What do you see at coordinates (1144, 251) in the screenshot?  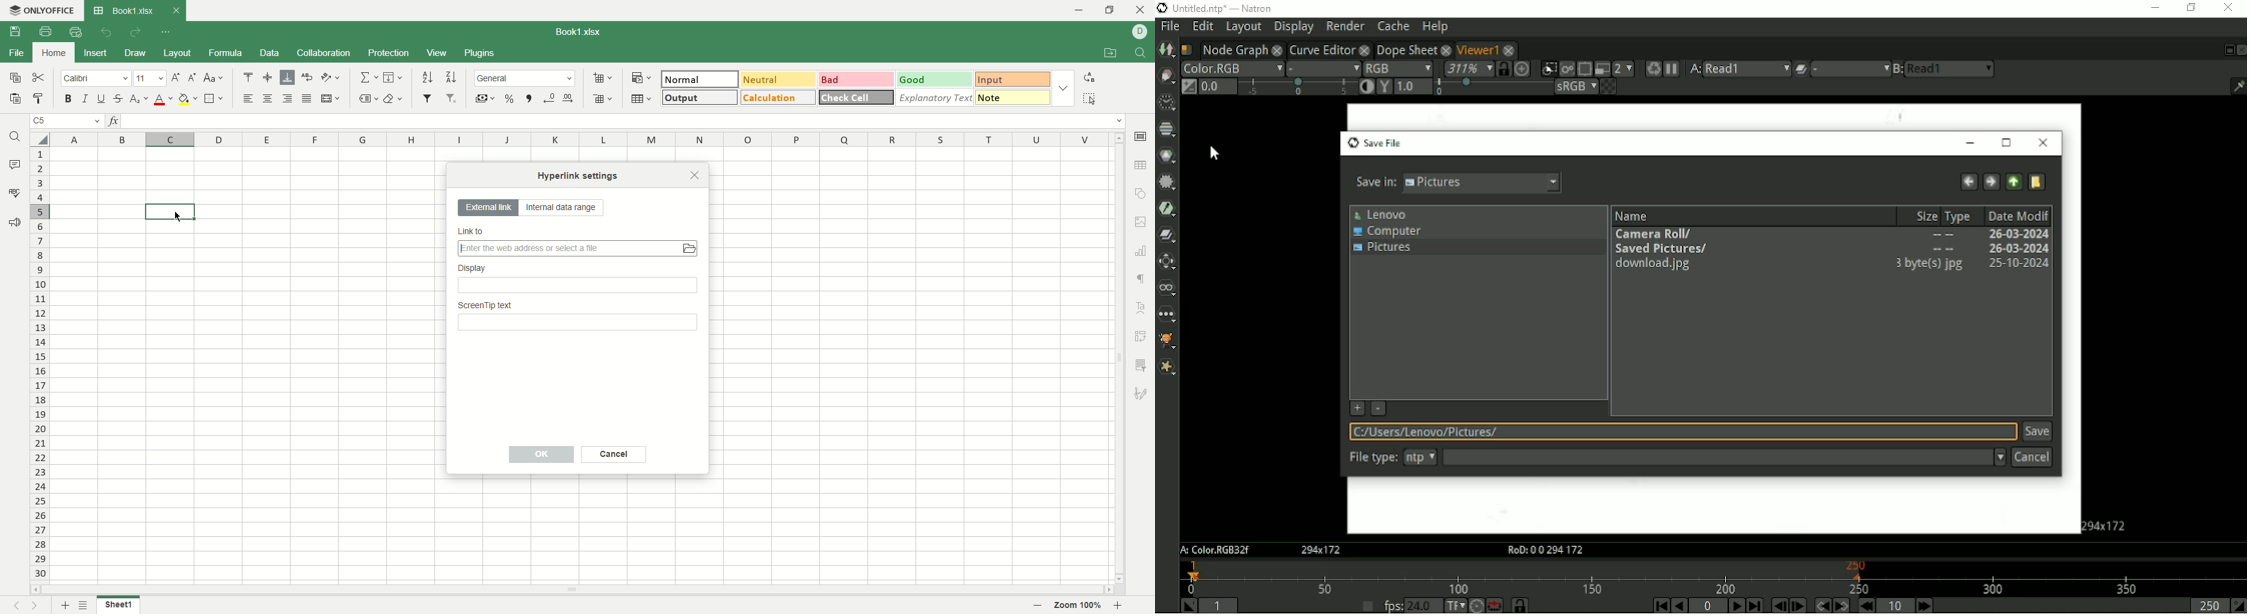 I see `chart setting` at bounding box center [1144, 251].